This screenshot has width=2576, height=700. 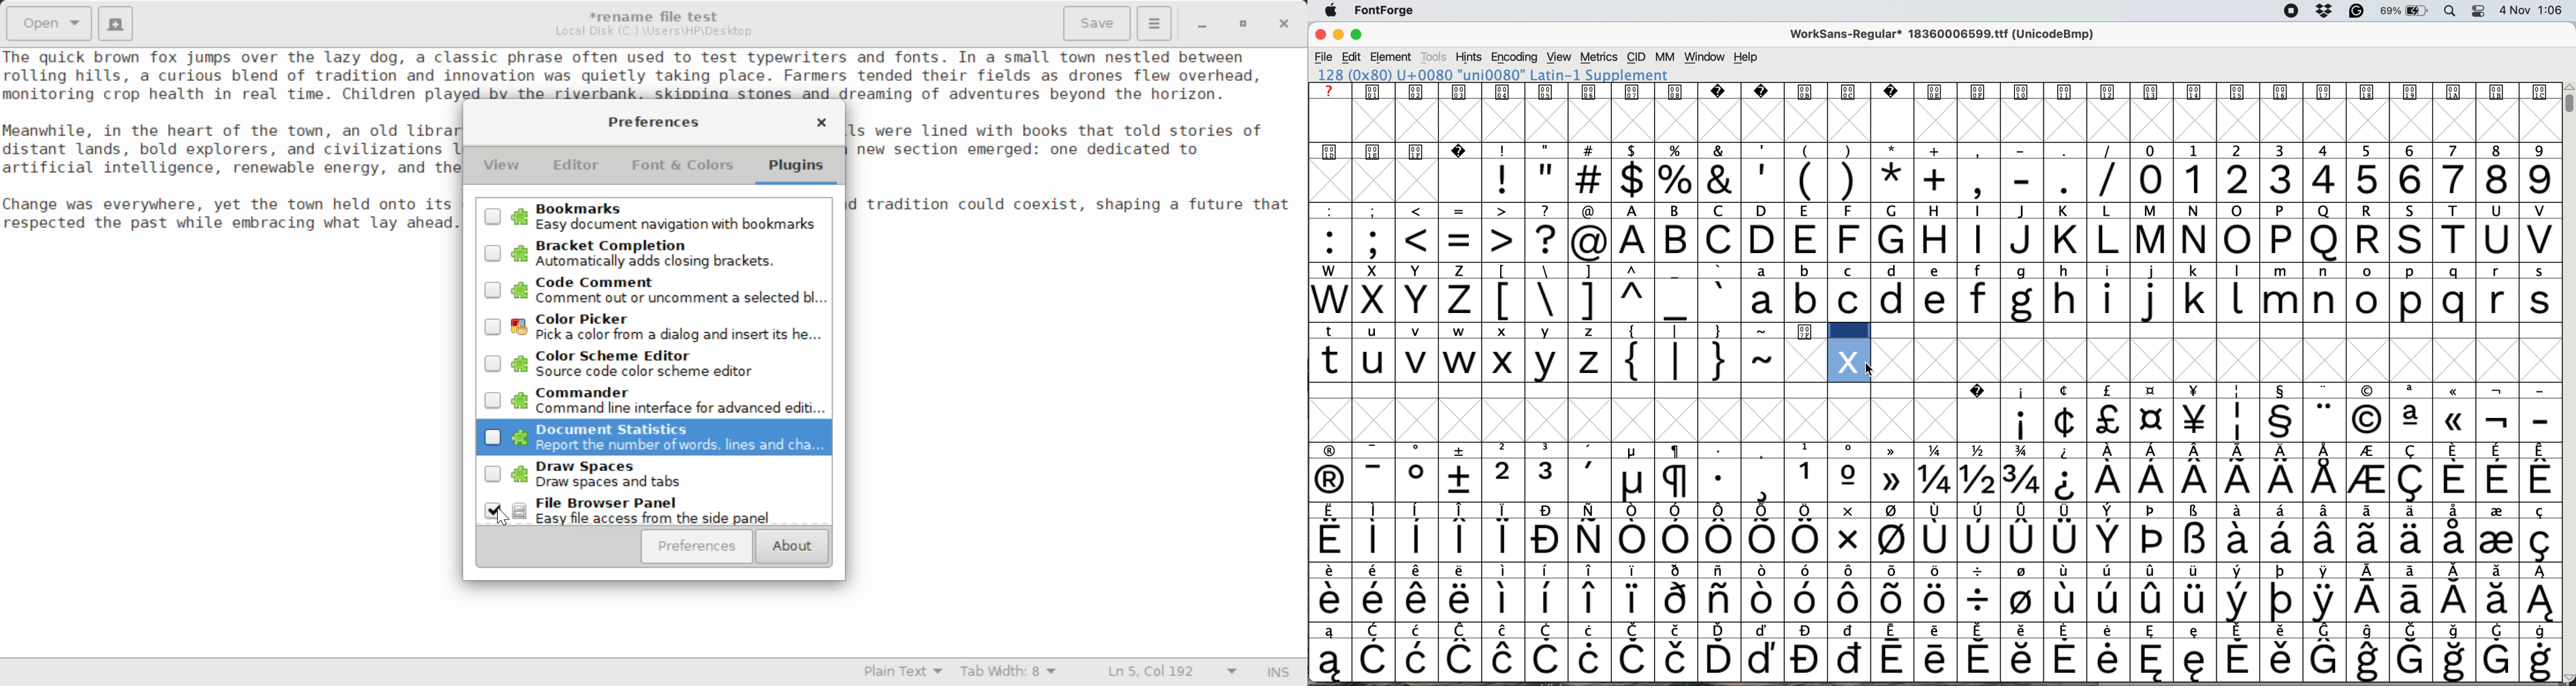 What do you see at coordinates (655, 216) in the screenshot?
I see `Unselected Bookmarks Plugin` at bounding box center [655, 216].